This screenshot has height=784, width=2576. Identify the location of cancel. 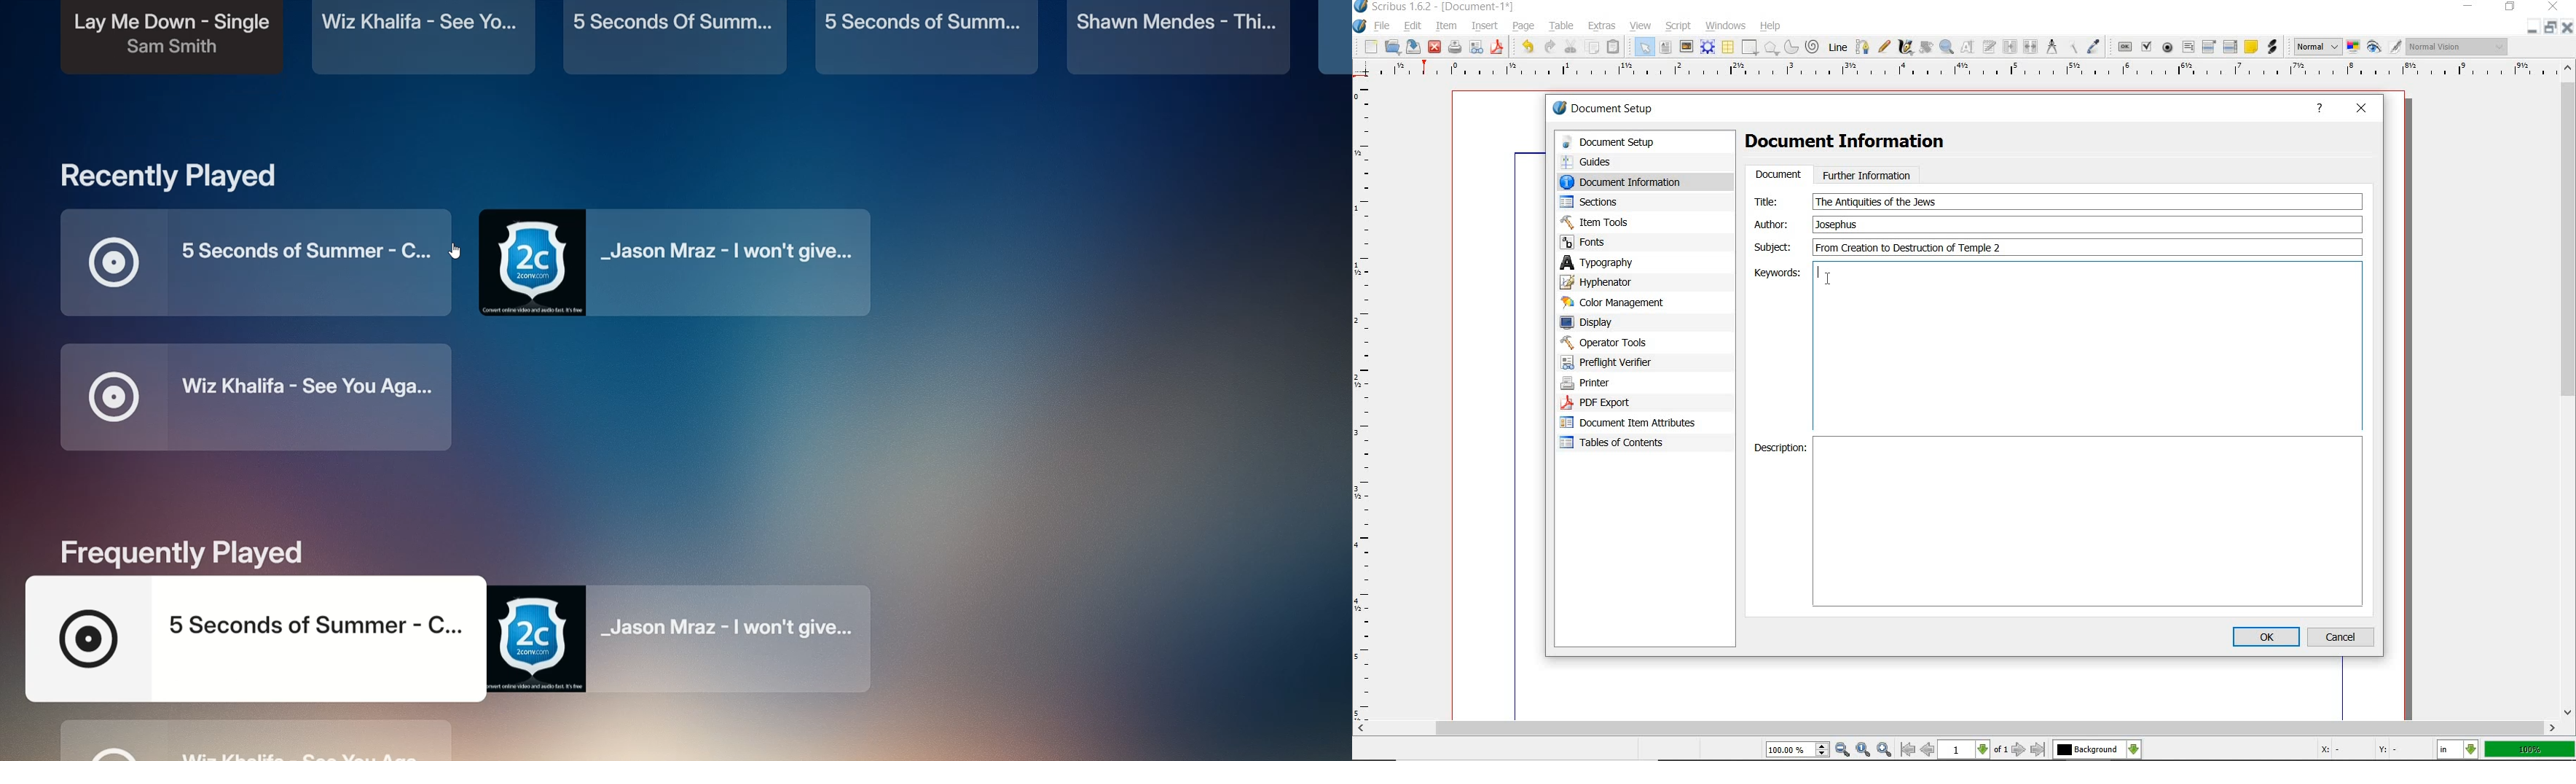
(2343, 636).